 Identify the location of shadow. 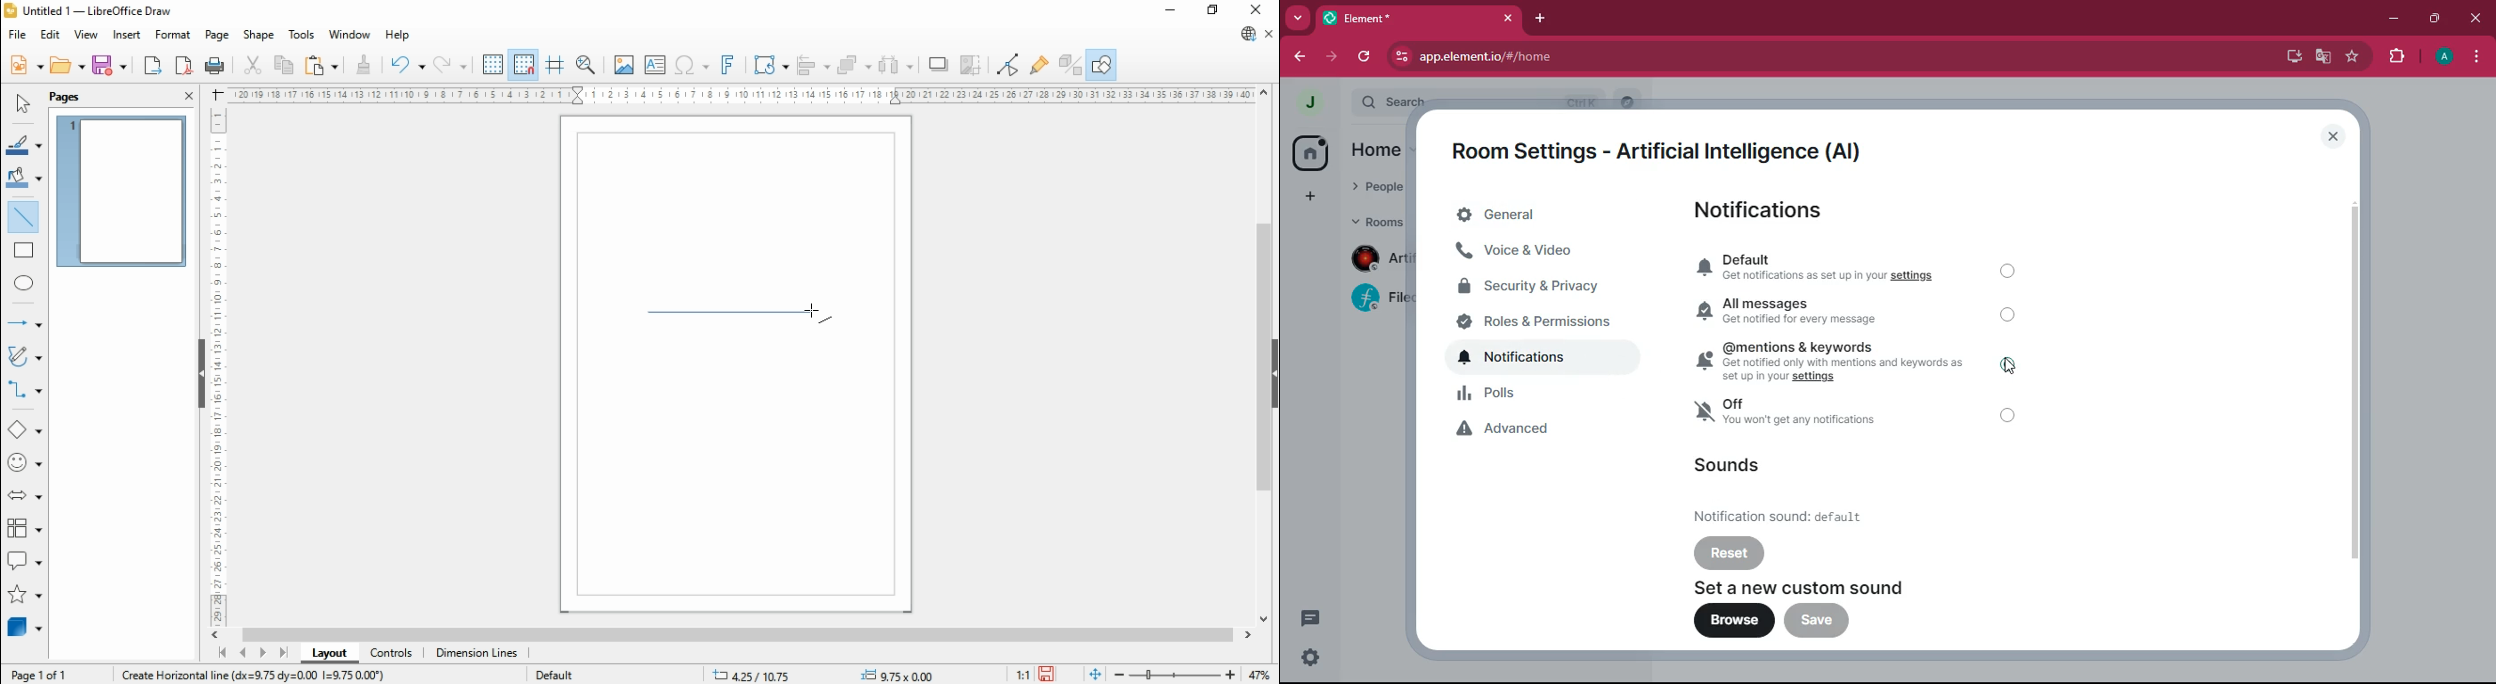
(940, 64).